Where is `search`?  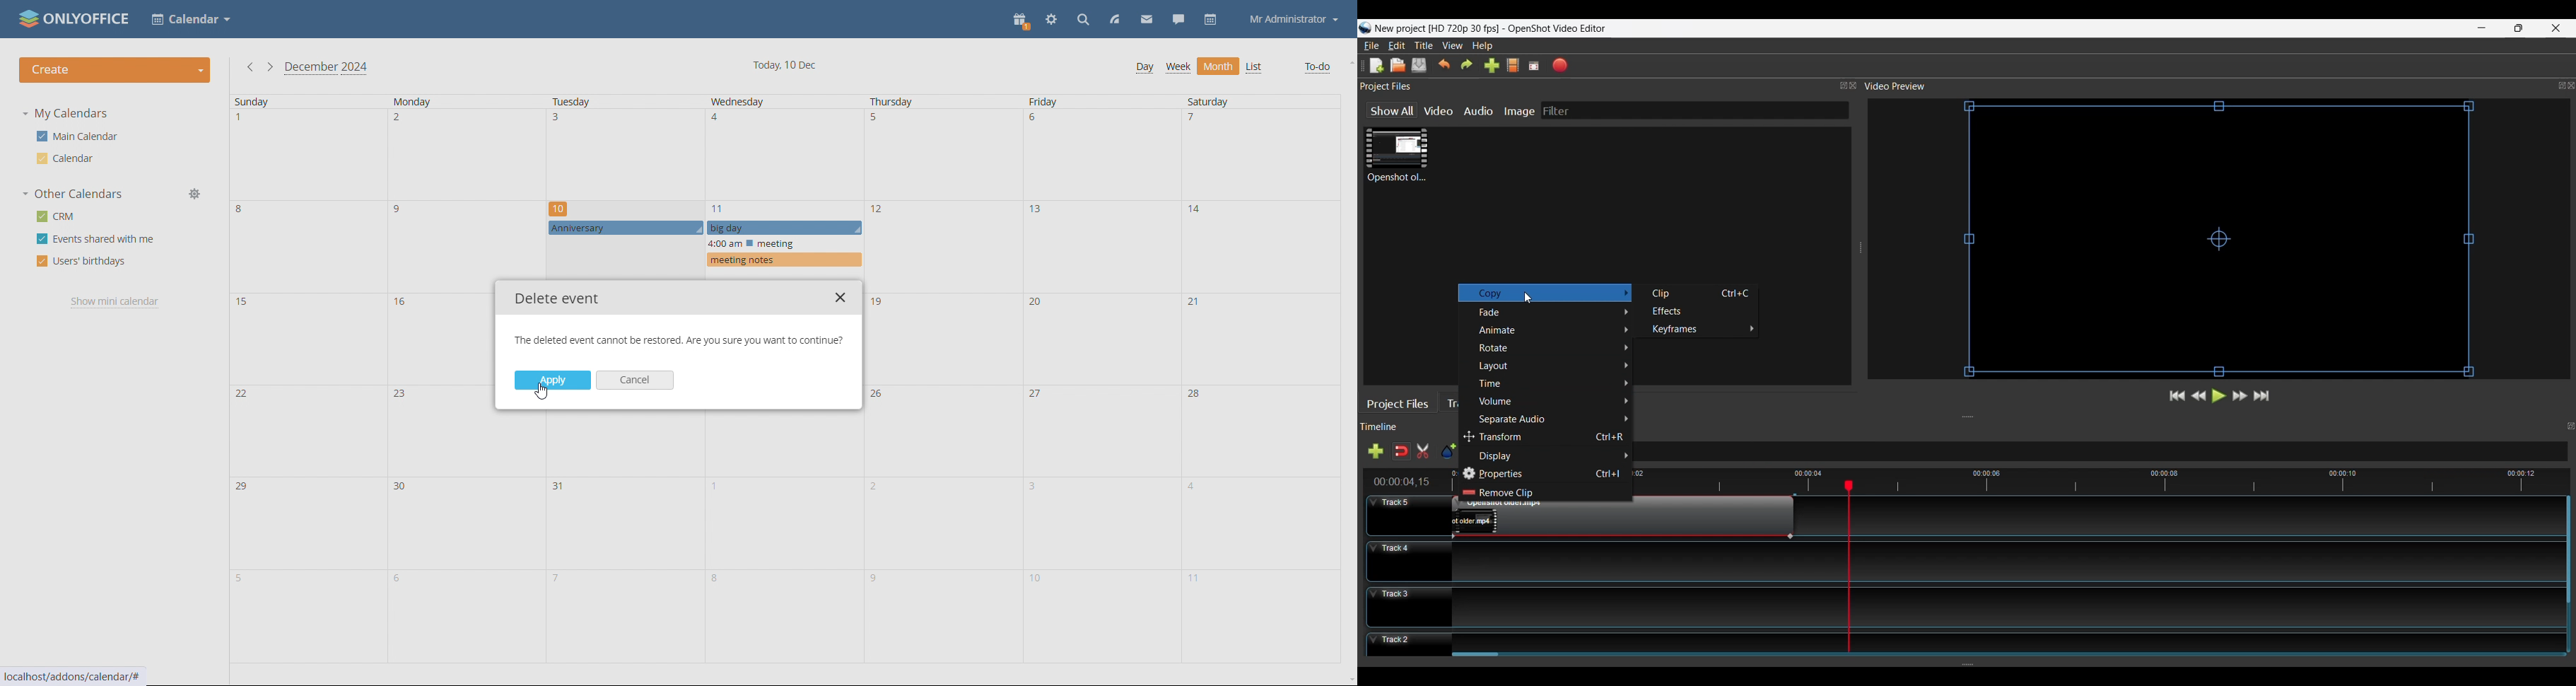 search is located at coordinates (1084, 19).